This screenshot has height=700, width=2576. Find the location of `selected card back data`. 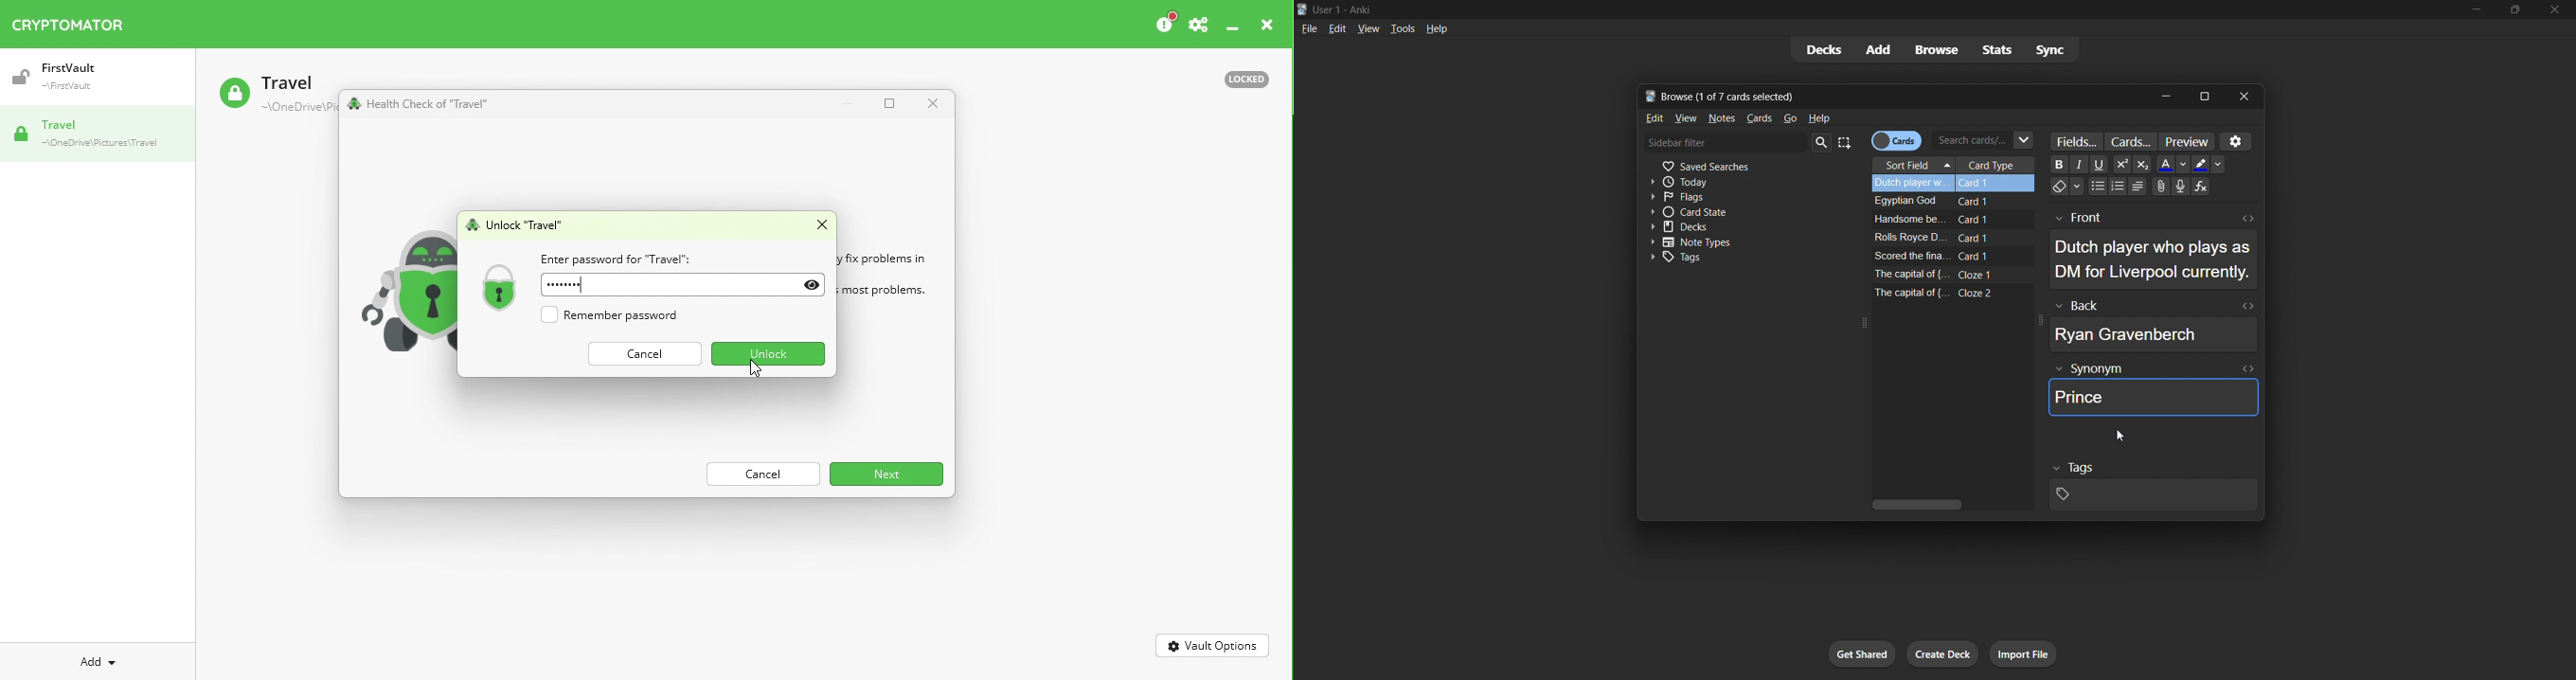

selected card back data is located at coordinates (2149, 321).